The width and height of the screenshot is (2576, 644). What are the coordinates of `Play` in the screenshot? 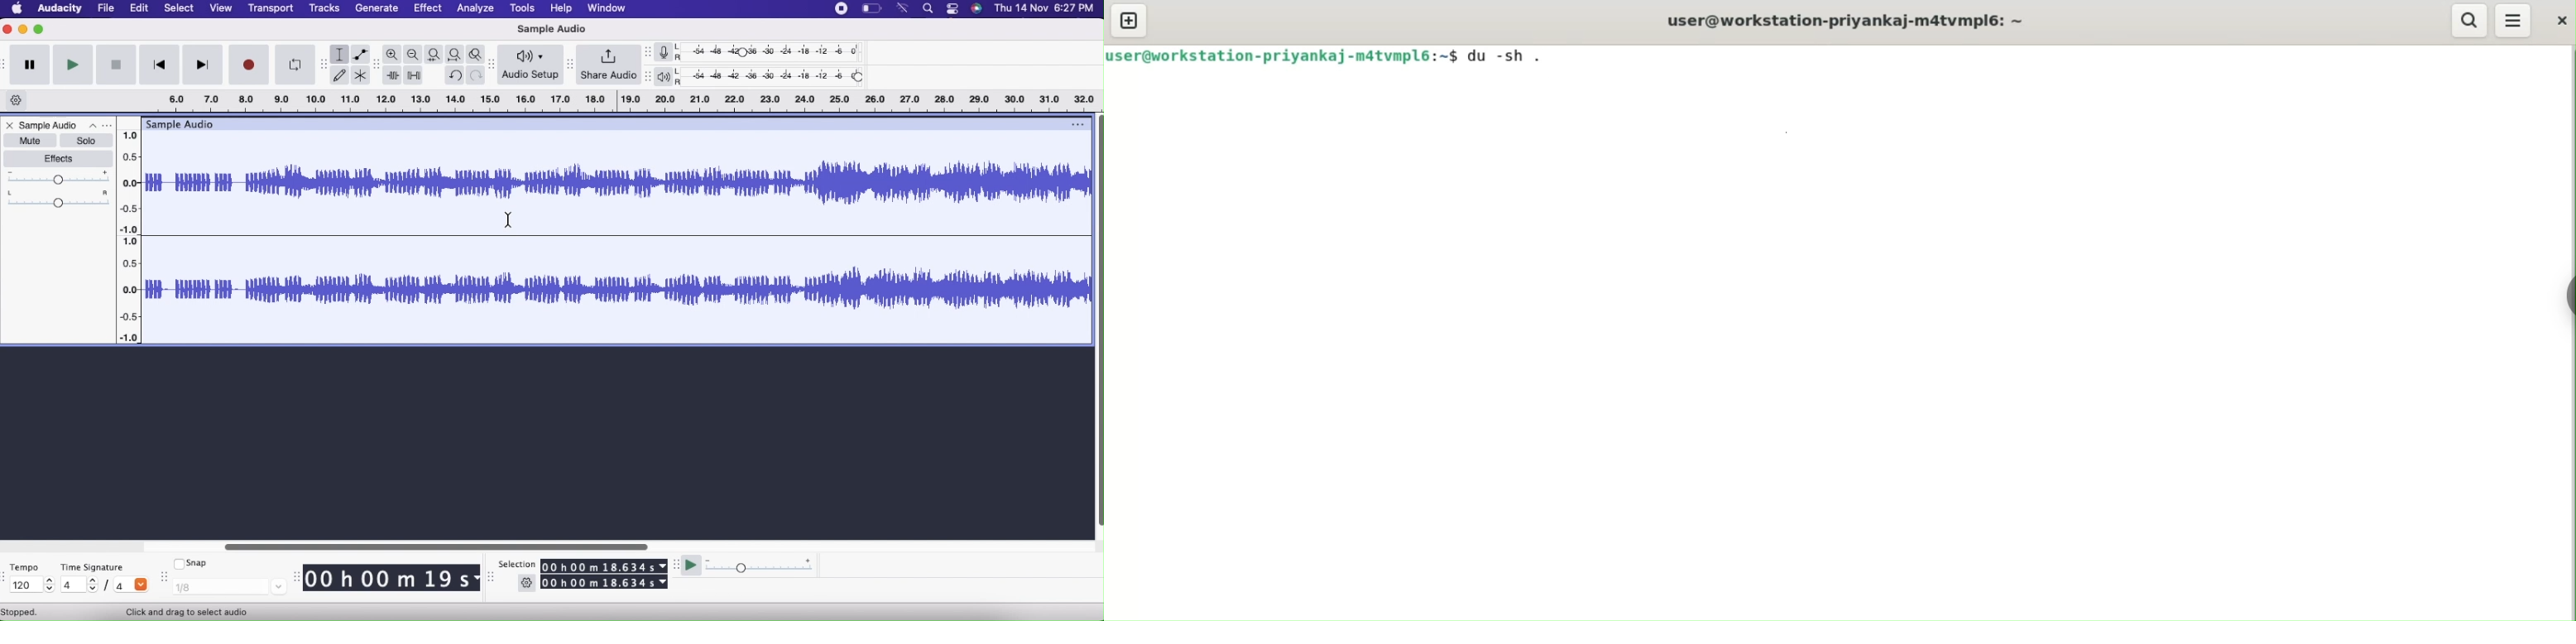 It's located at (72, 65).